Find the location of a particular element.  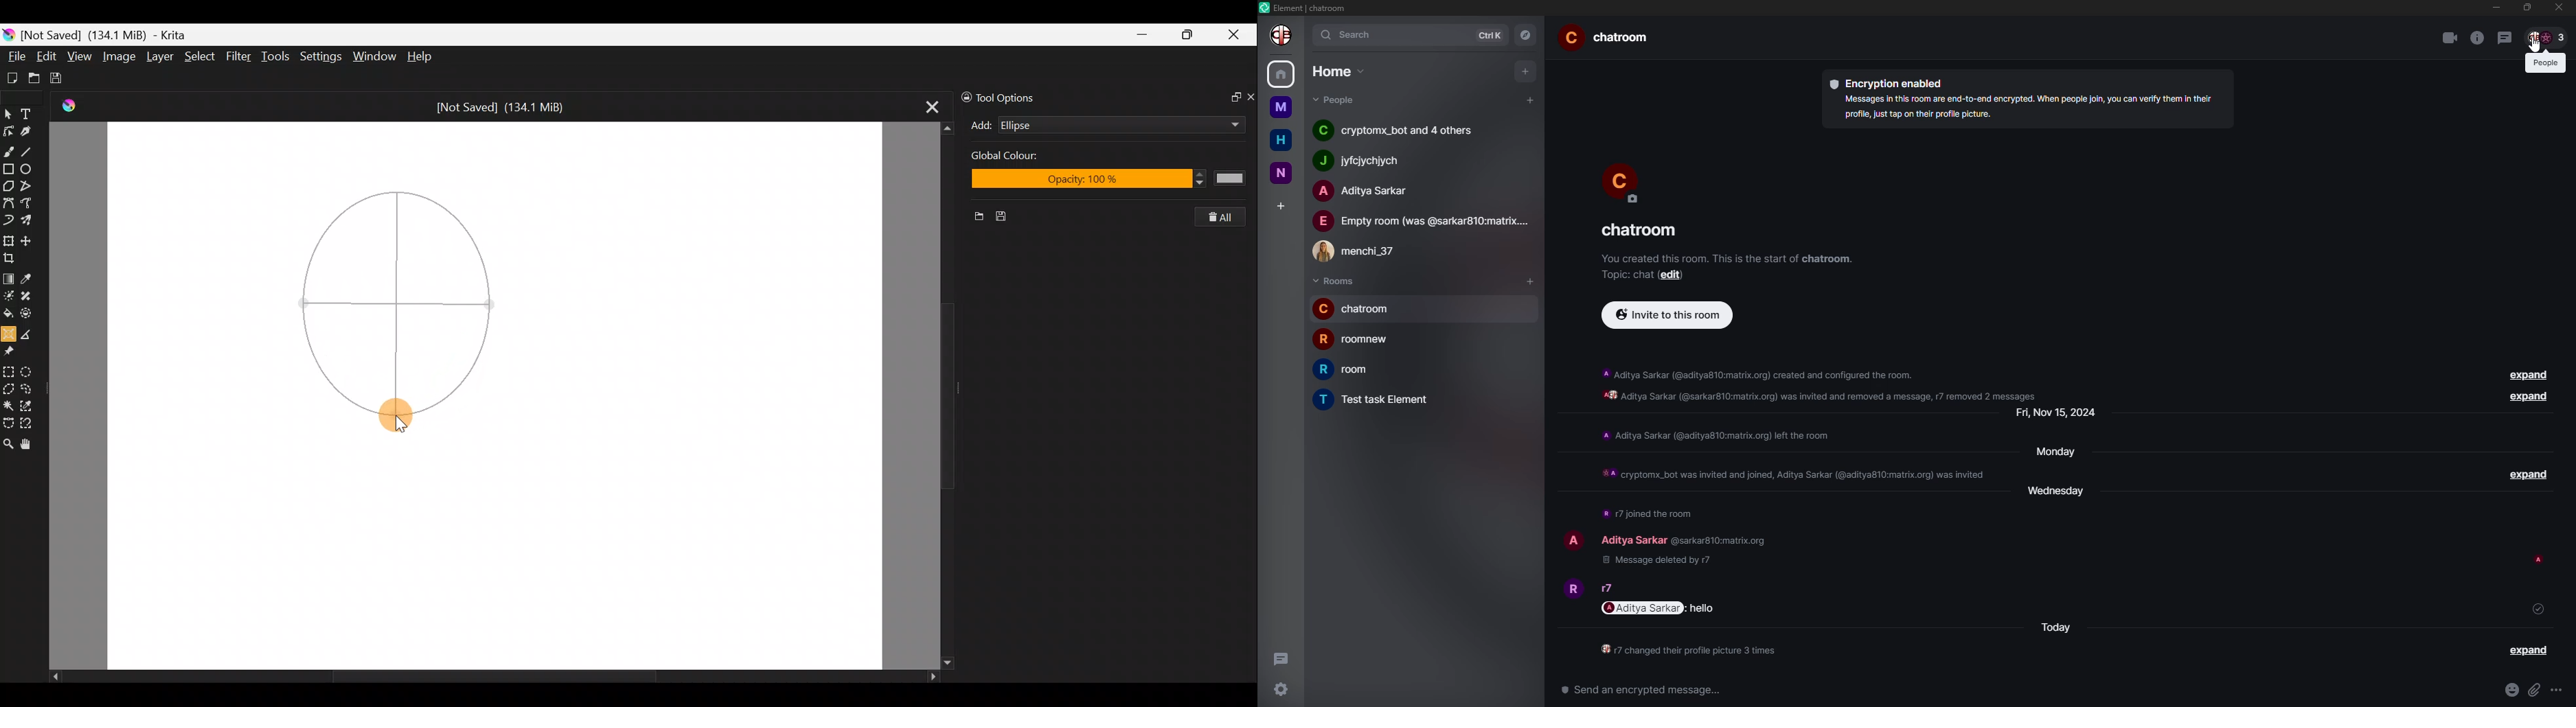

Save is located at coordinates (1009, 217).